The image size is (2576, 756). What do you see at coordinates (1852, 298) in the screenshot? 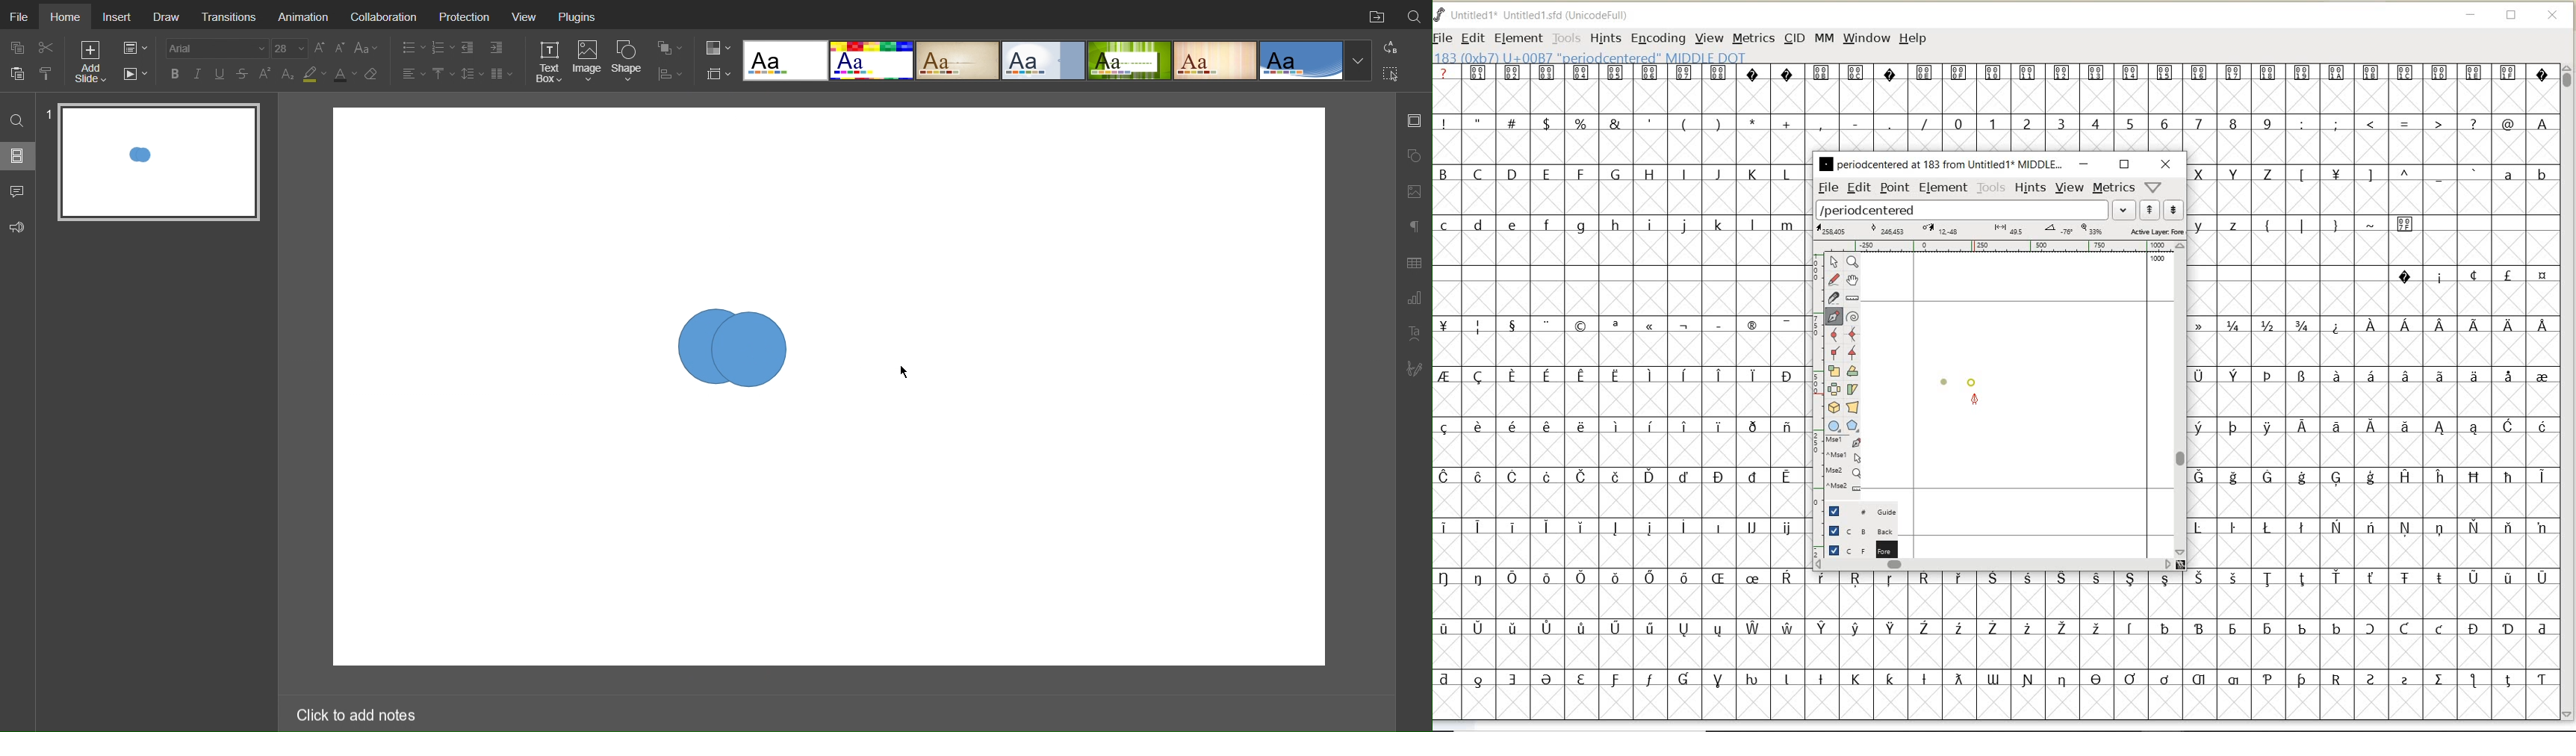
I see `measure a distance, angle between points` at bounding box center [1852, 298].